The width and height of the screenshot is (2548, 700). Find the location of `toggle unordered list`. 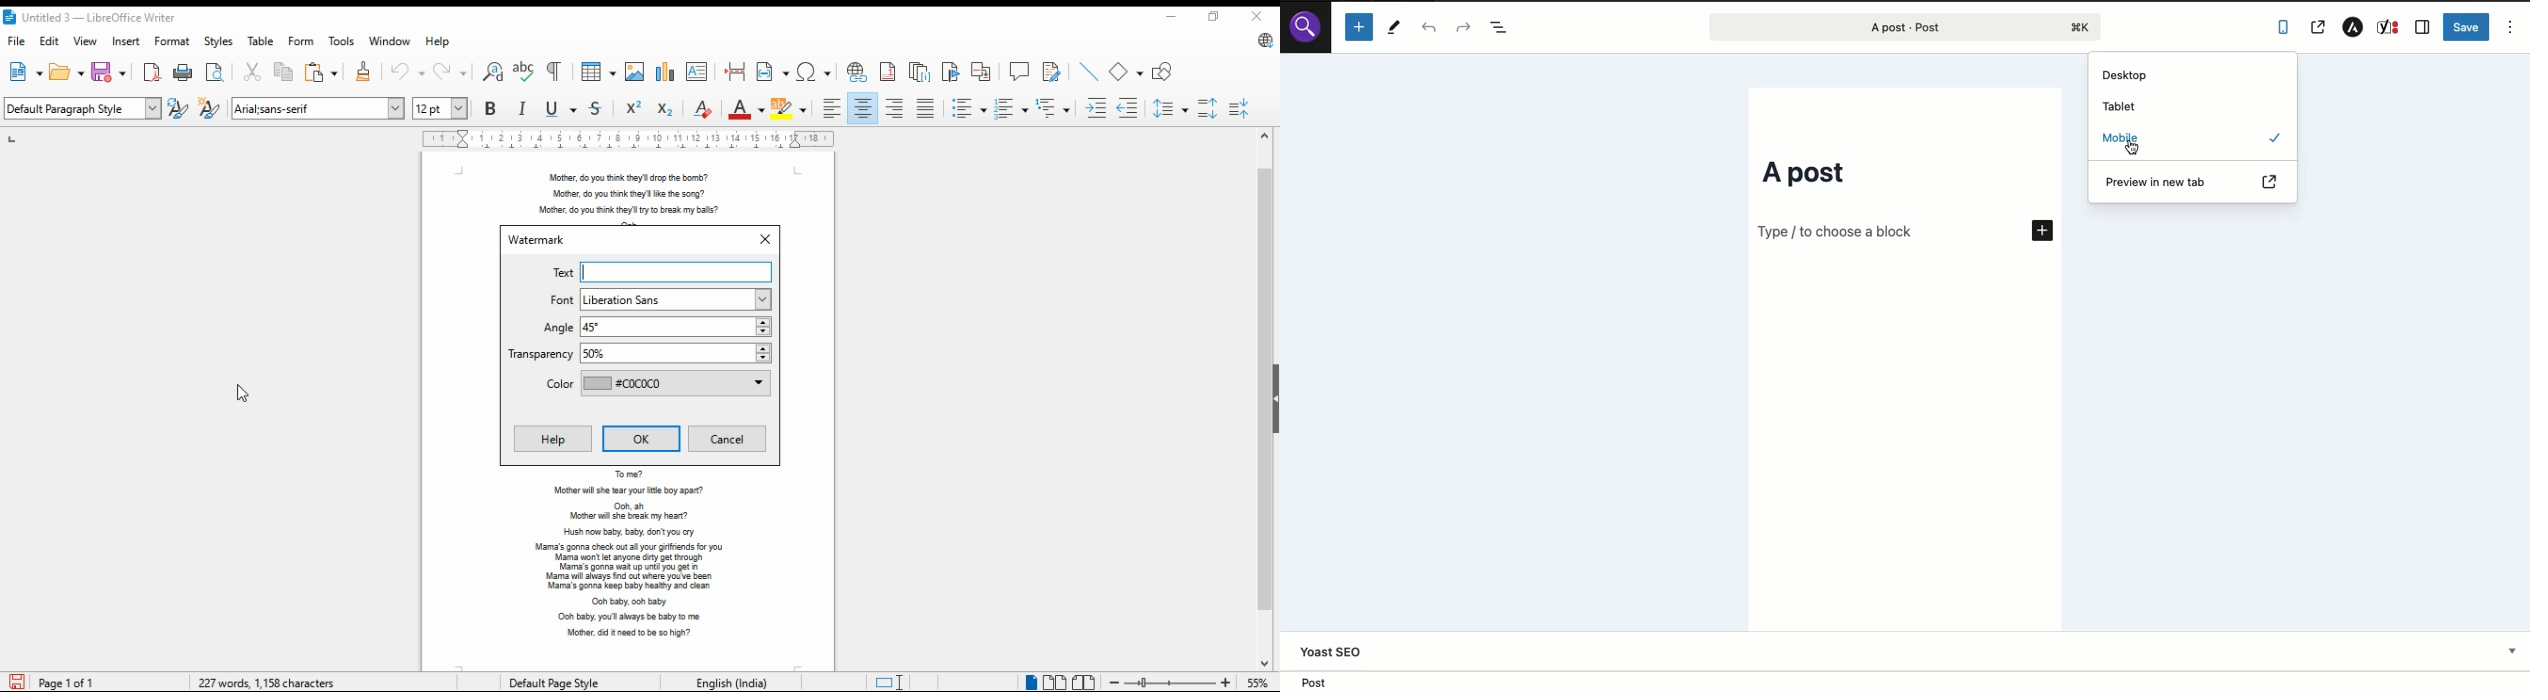

toggle unordered list is located at coordinates (969, 109).